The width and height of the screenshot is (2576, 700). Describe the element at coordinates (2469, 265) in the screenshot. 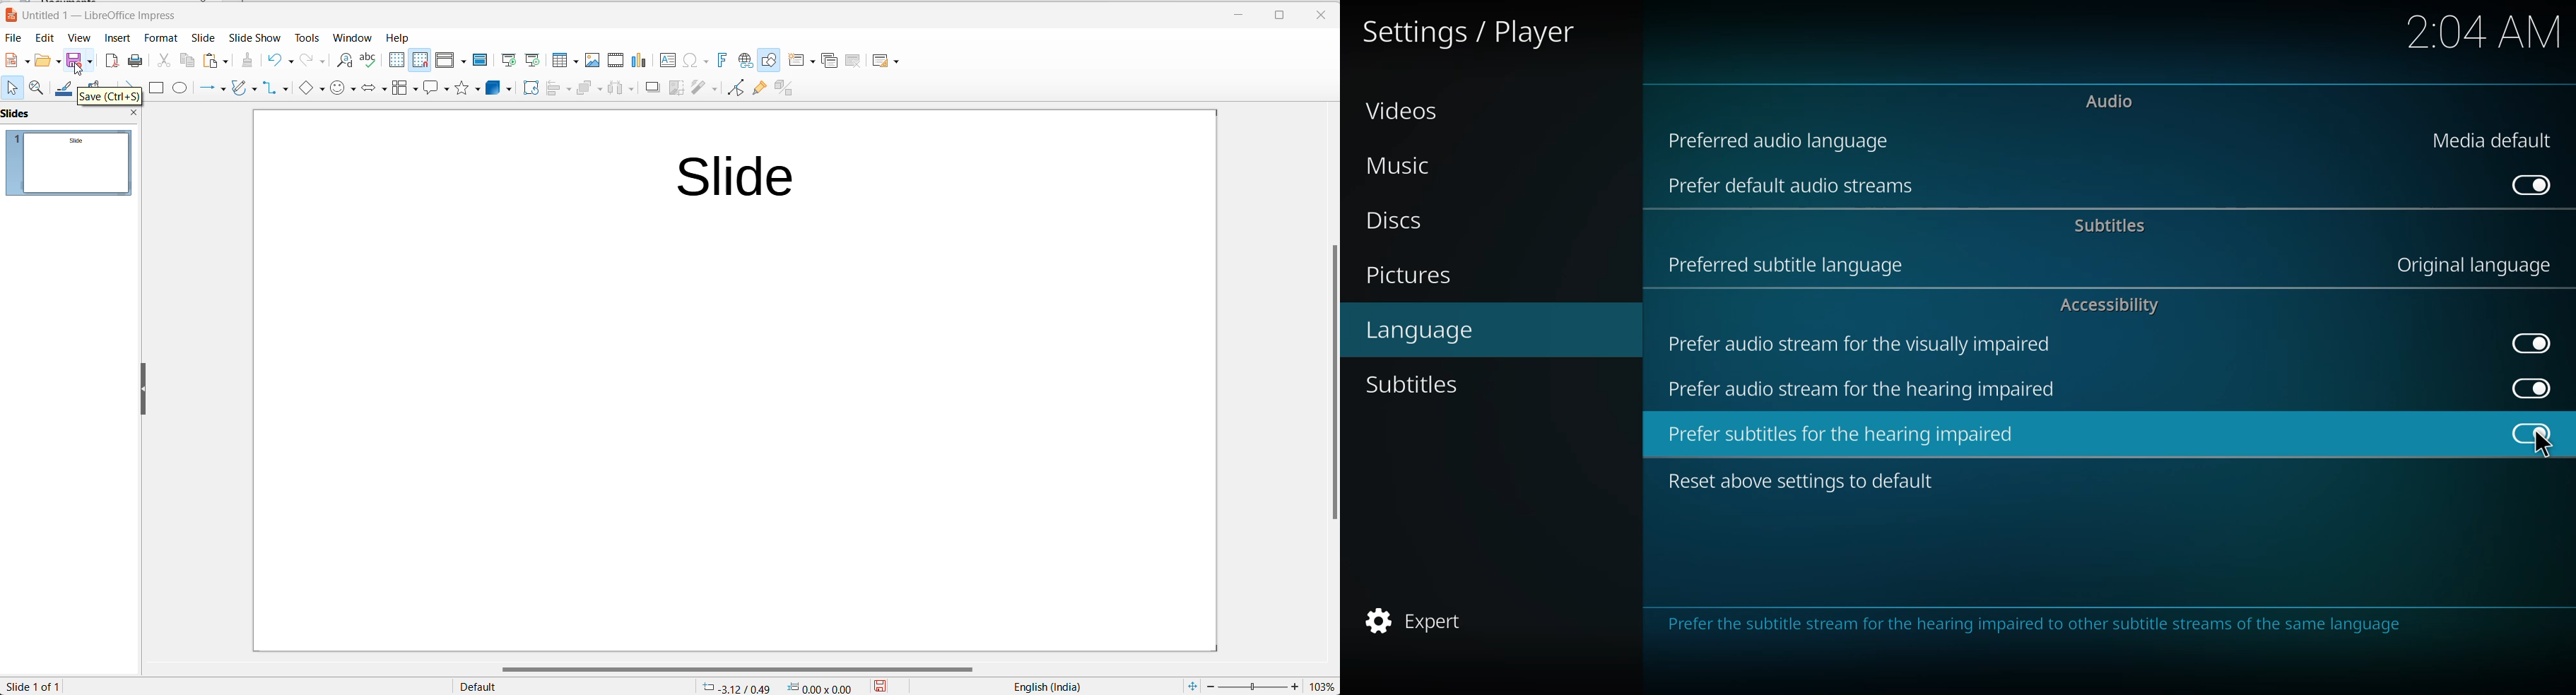

I see `original language` at that location.